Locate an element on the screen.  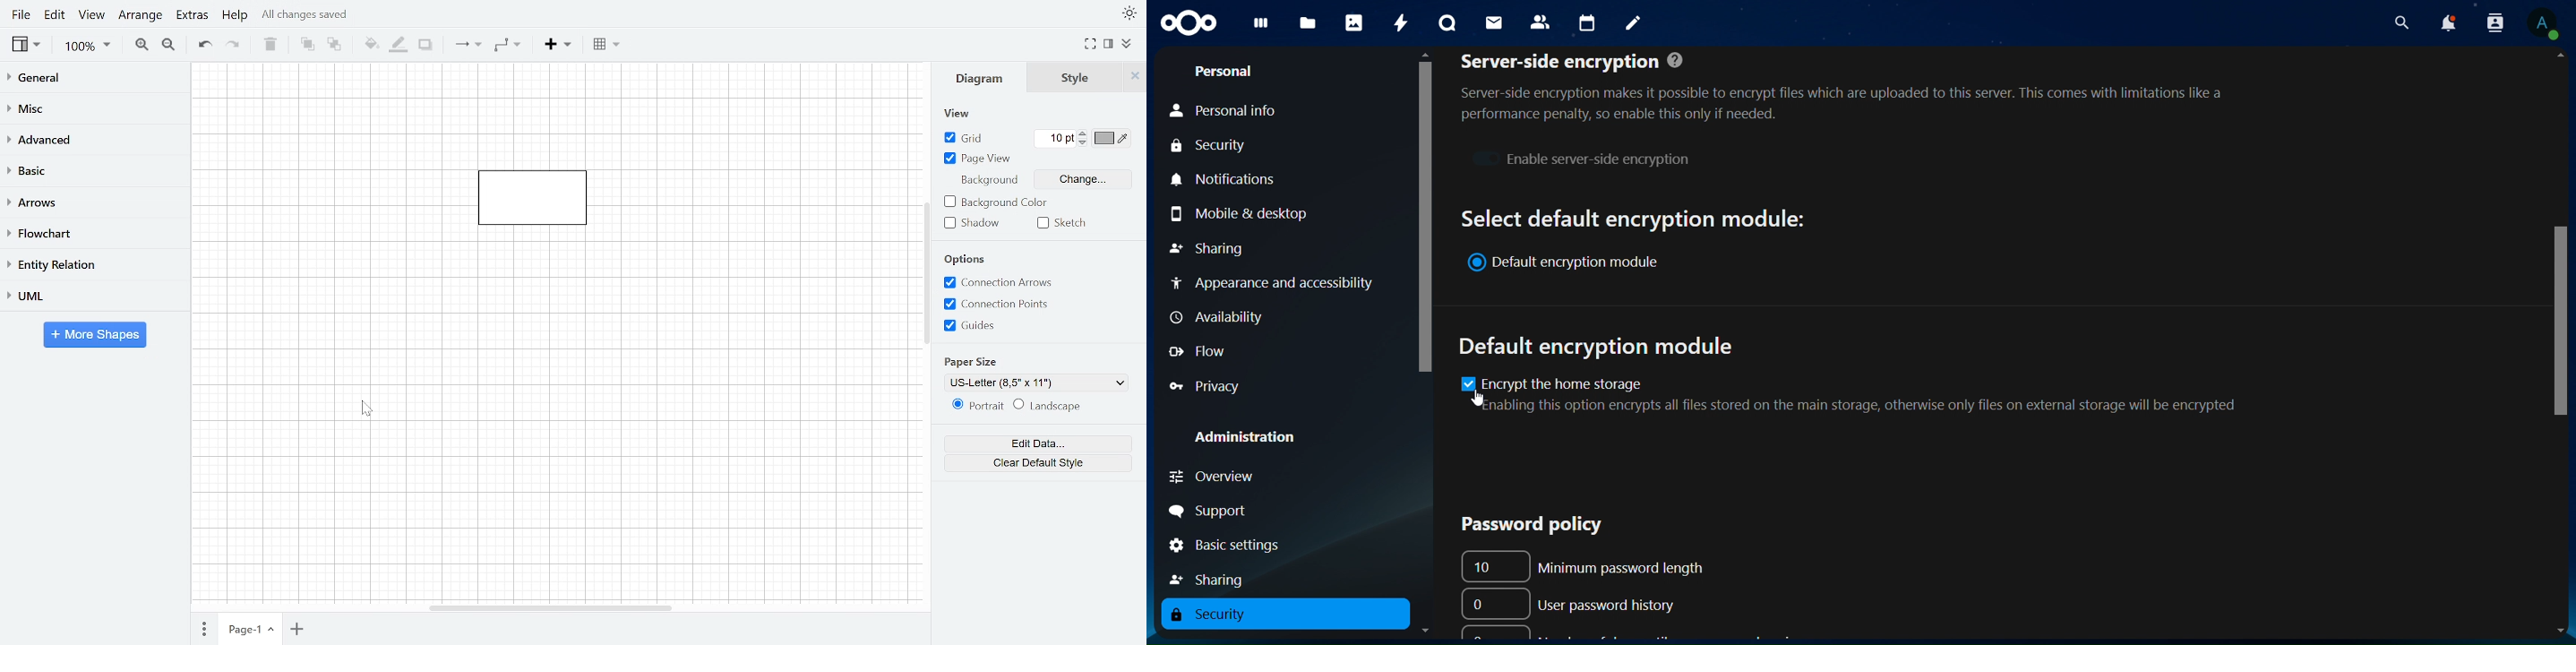
icon is located at coordinates (1186, 21).